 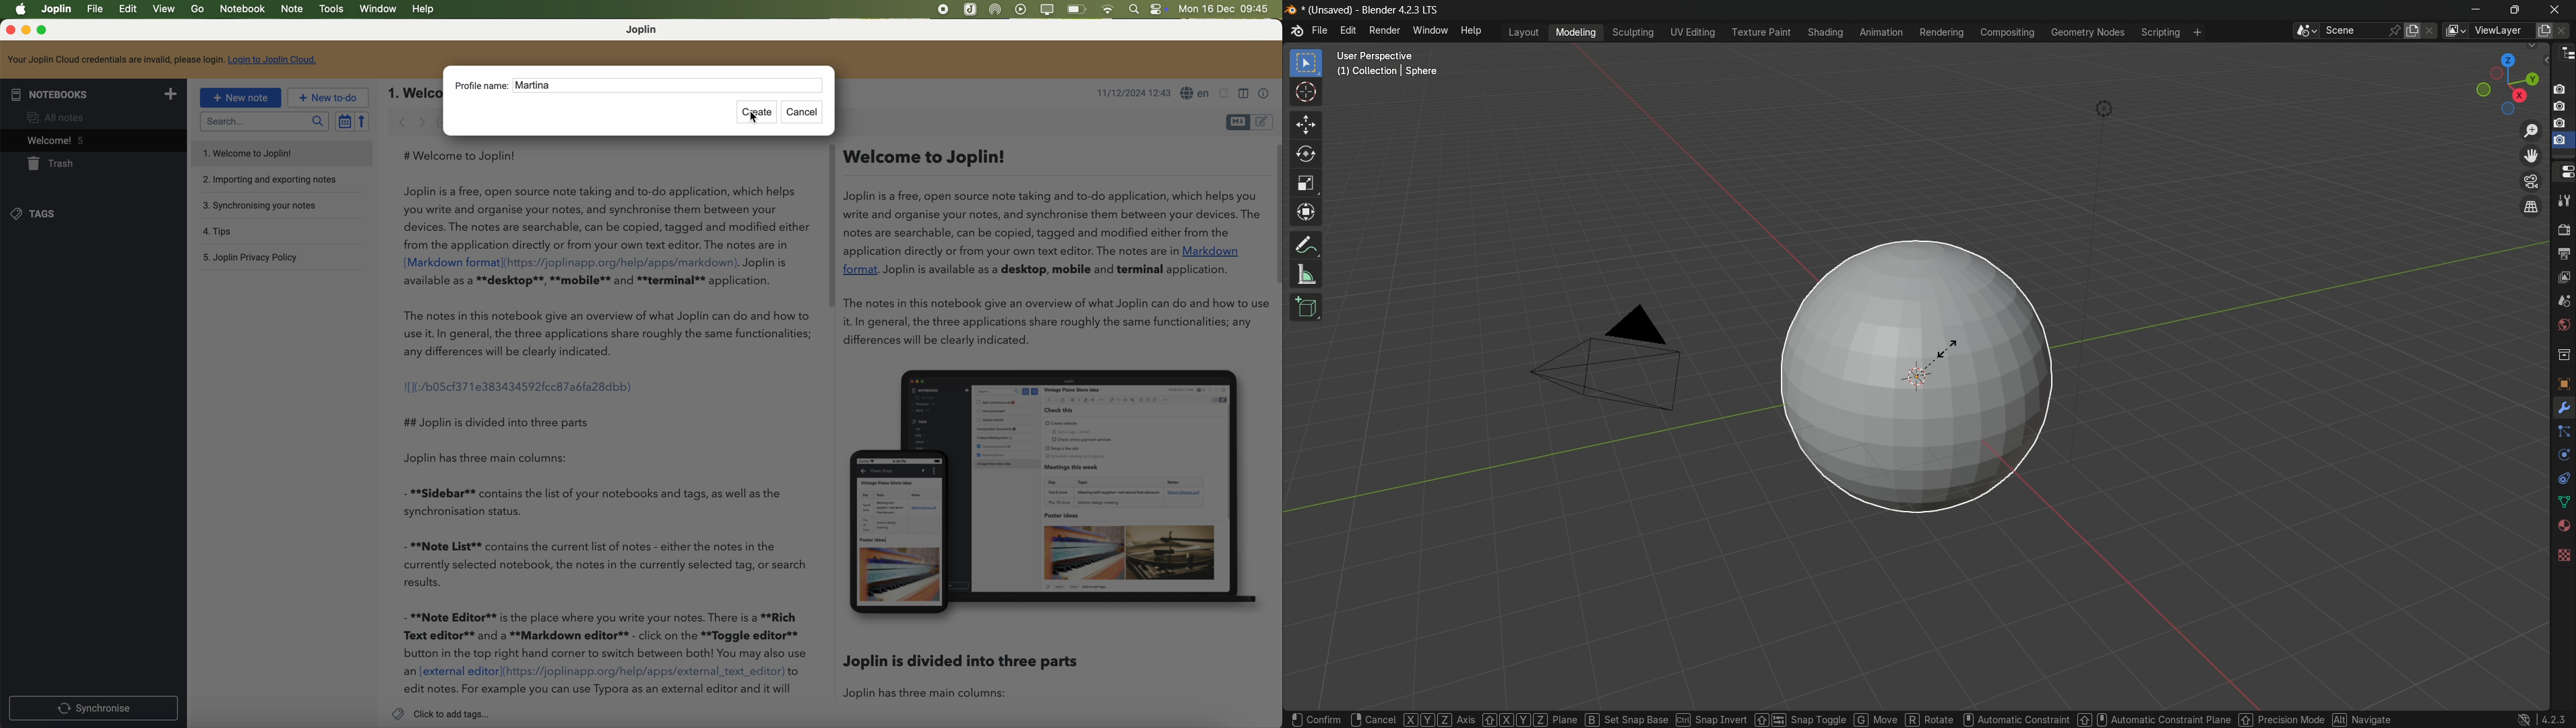 What do you see at coordinates (327, 97) in the screenshot?
I see `new to-do` at bounding box center [327, 97].